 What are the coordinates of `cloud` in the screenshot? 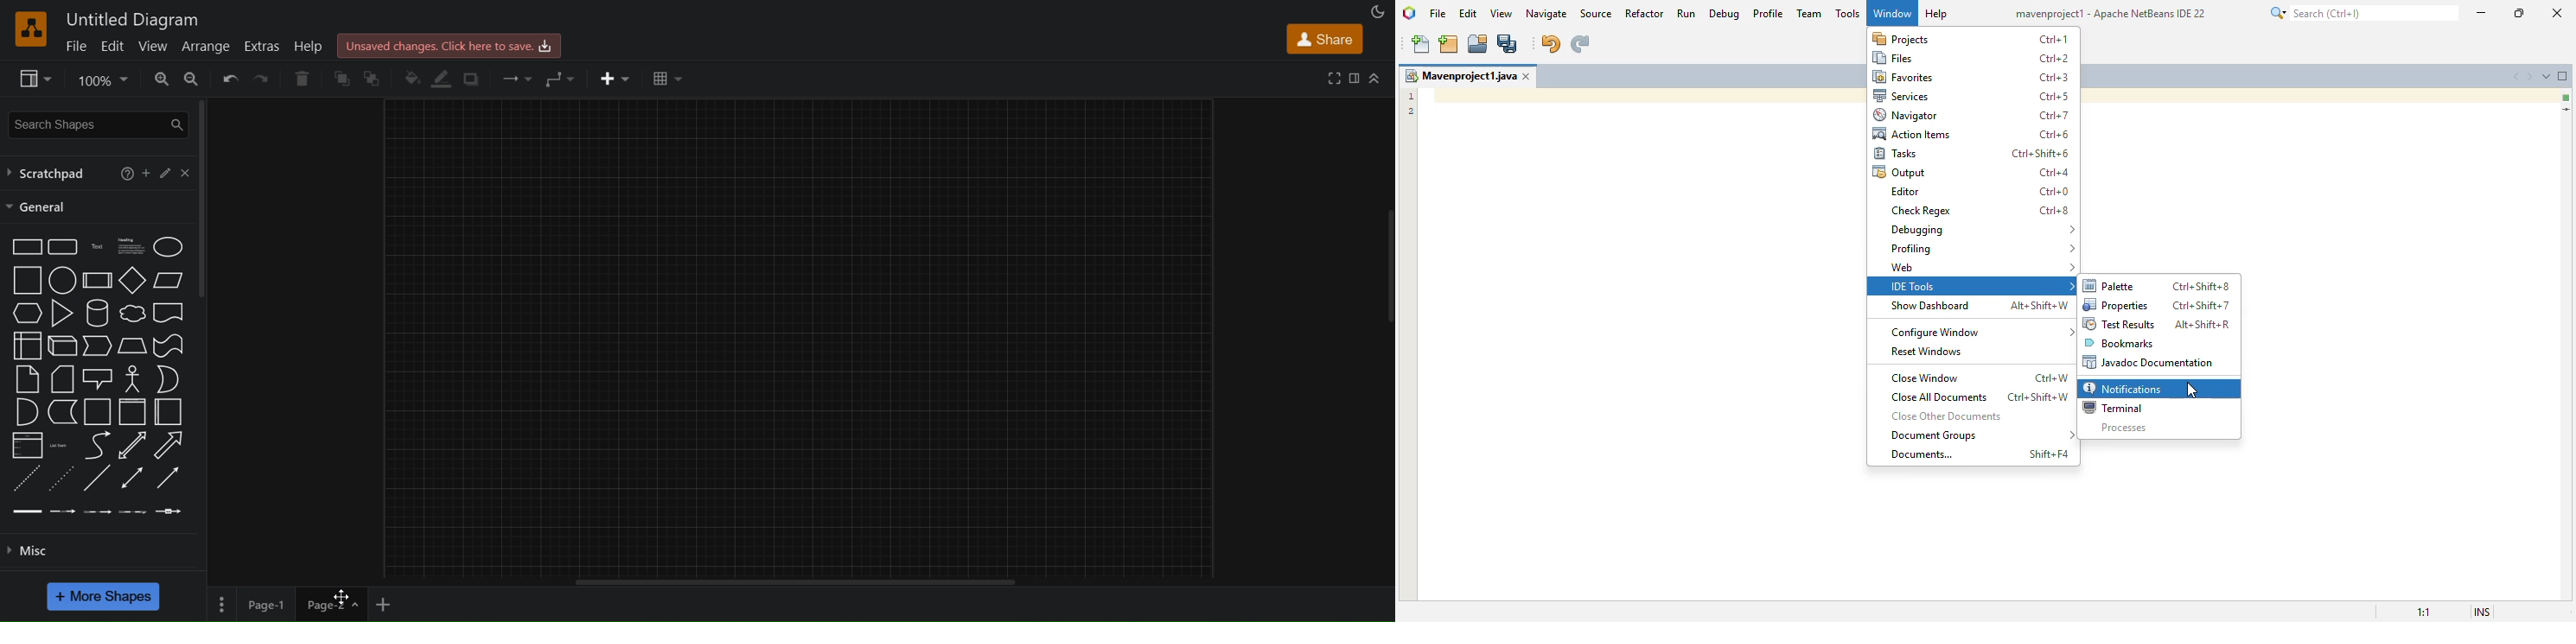 It's located at (131, 314).